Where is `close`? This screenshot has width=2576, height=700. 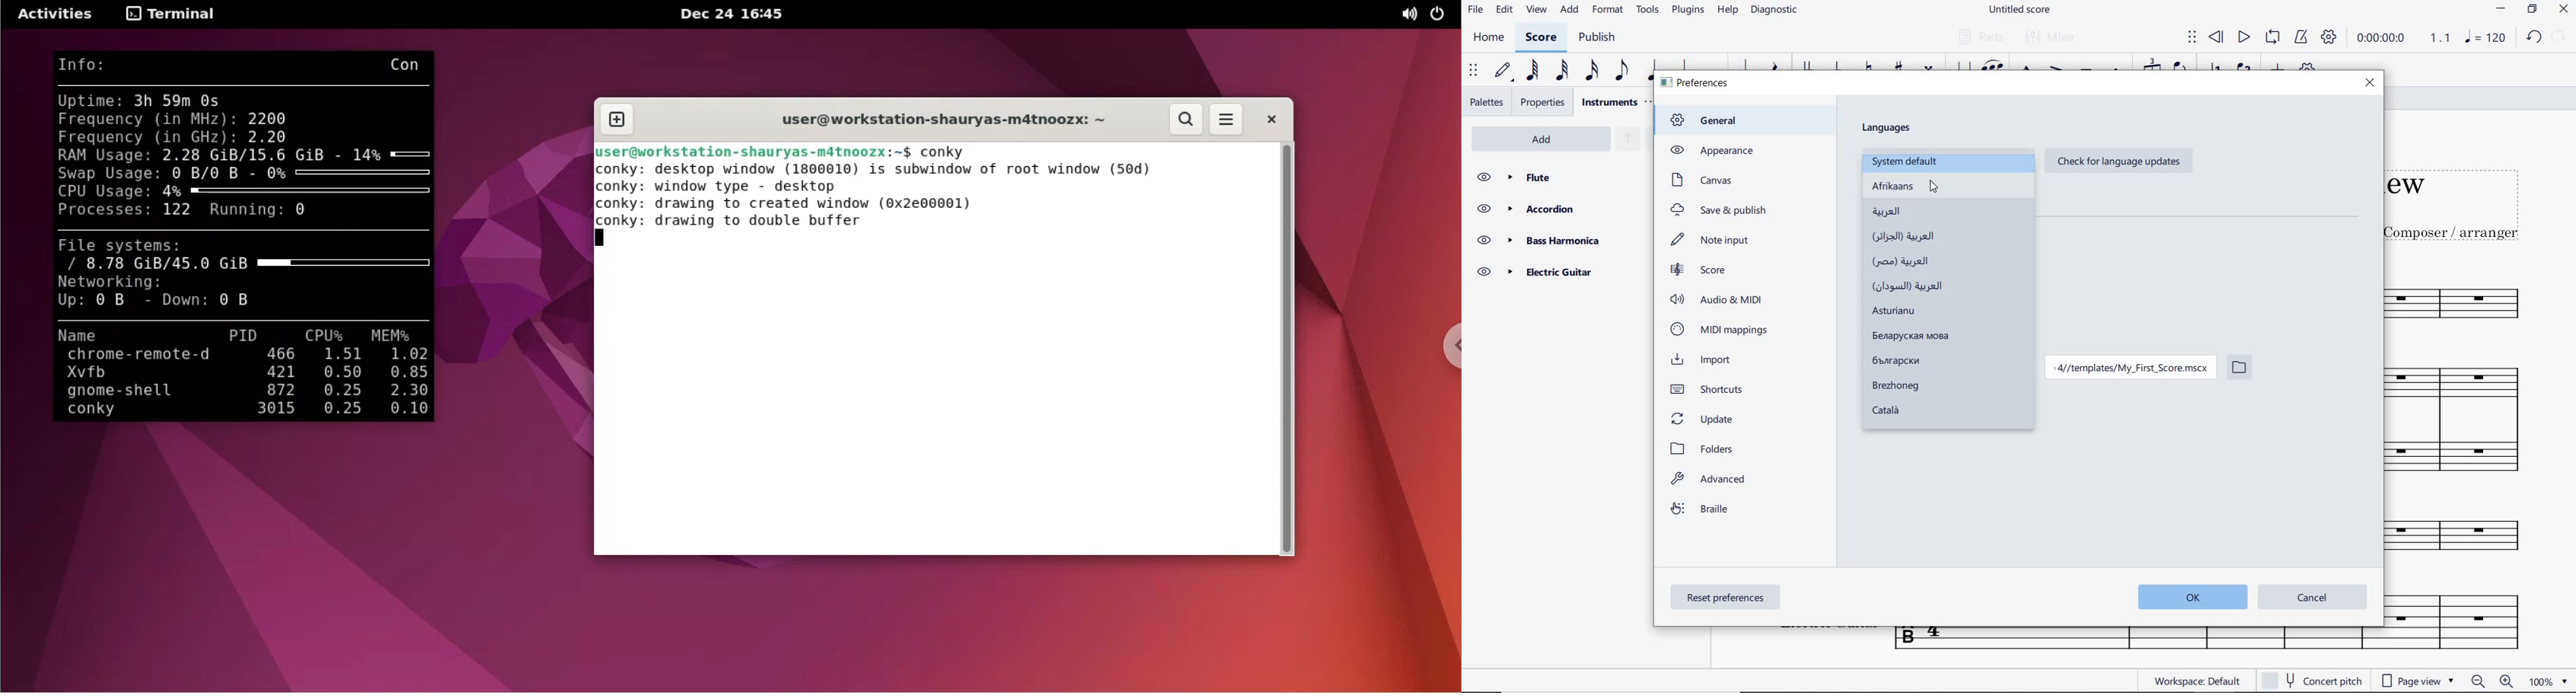 close is located at coordinates (2370, 83).